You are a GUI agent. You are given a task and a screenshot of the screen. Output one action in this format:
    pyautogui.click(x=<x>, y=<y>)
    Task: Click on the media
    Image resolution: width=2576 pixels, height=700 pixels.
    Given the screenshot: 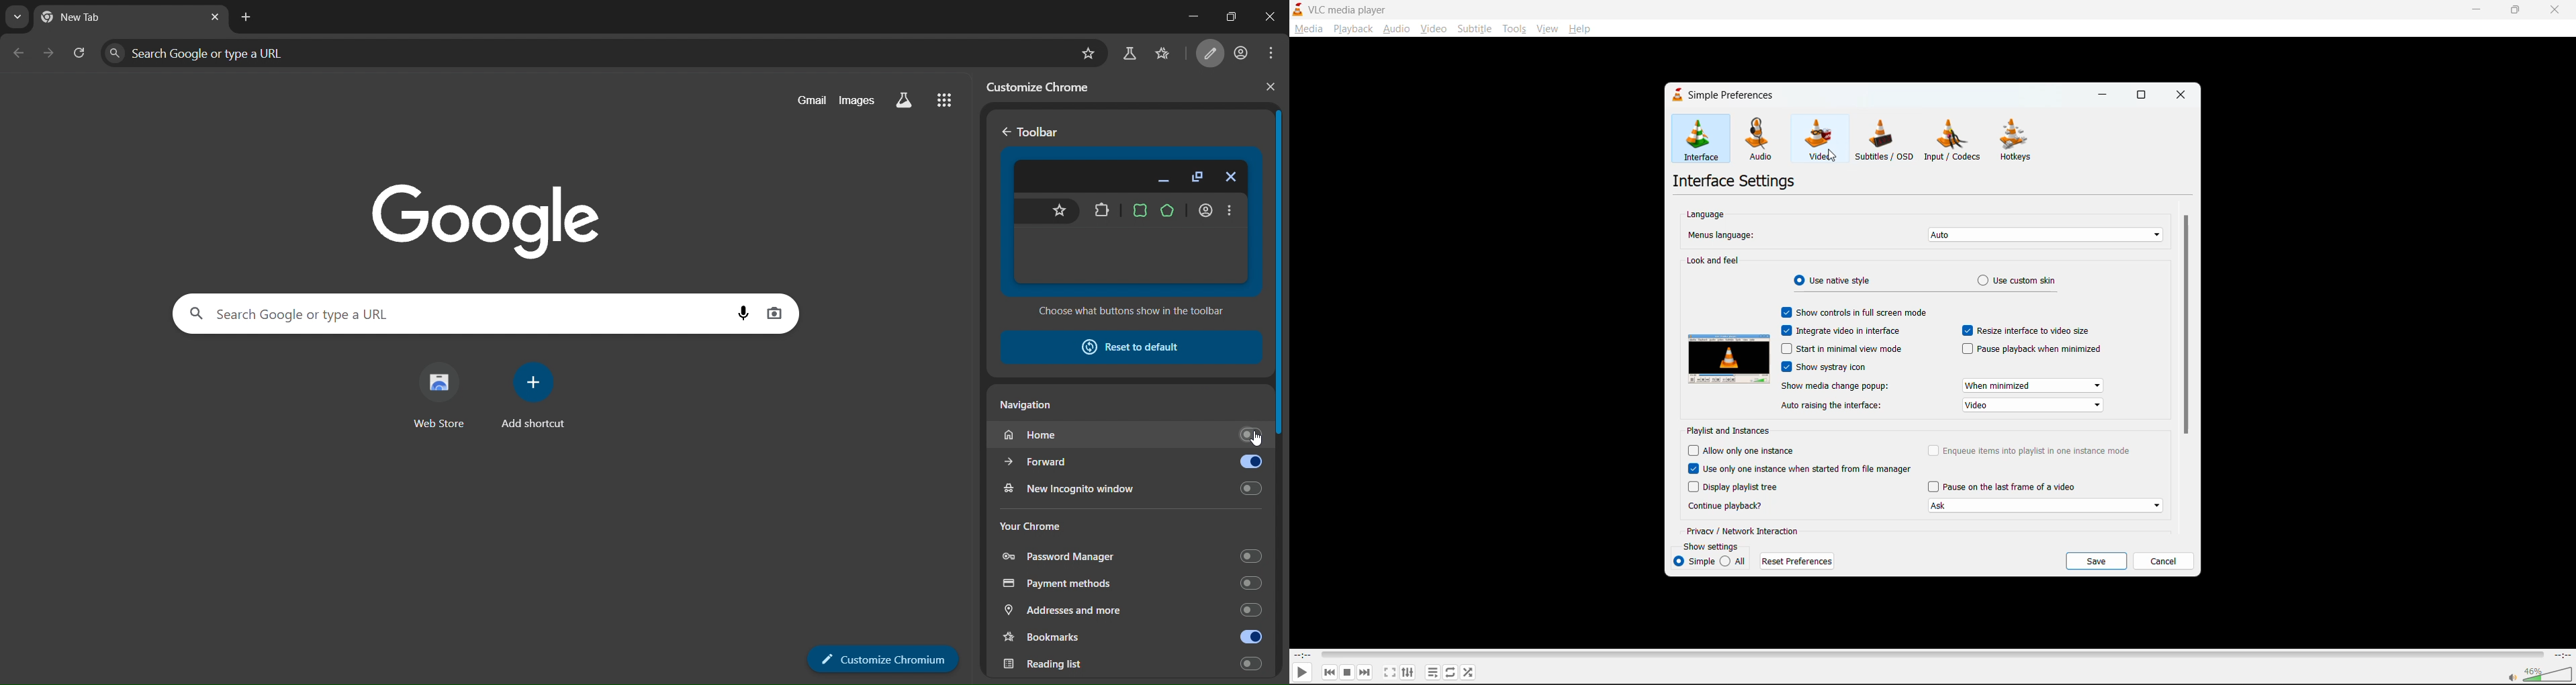 What is the action you would take?
    pyautogui.click(x=1307, y=28)
    